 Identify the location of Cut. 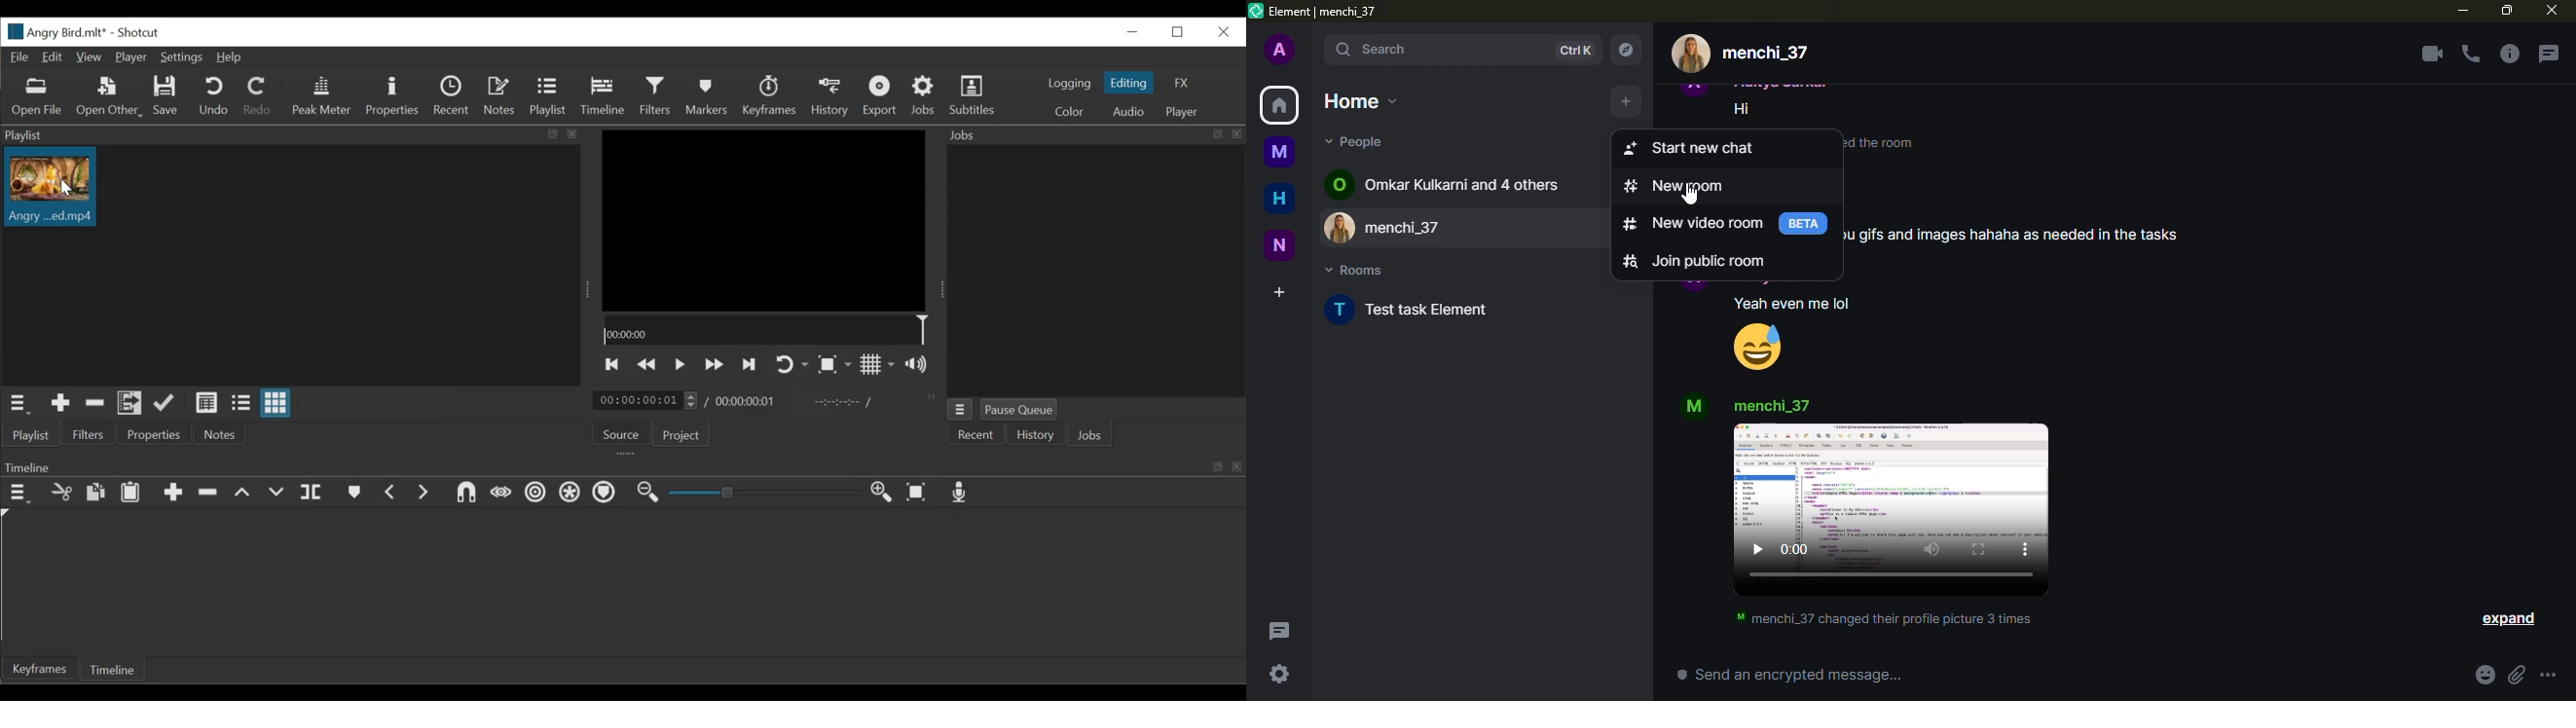
(61, 493).